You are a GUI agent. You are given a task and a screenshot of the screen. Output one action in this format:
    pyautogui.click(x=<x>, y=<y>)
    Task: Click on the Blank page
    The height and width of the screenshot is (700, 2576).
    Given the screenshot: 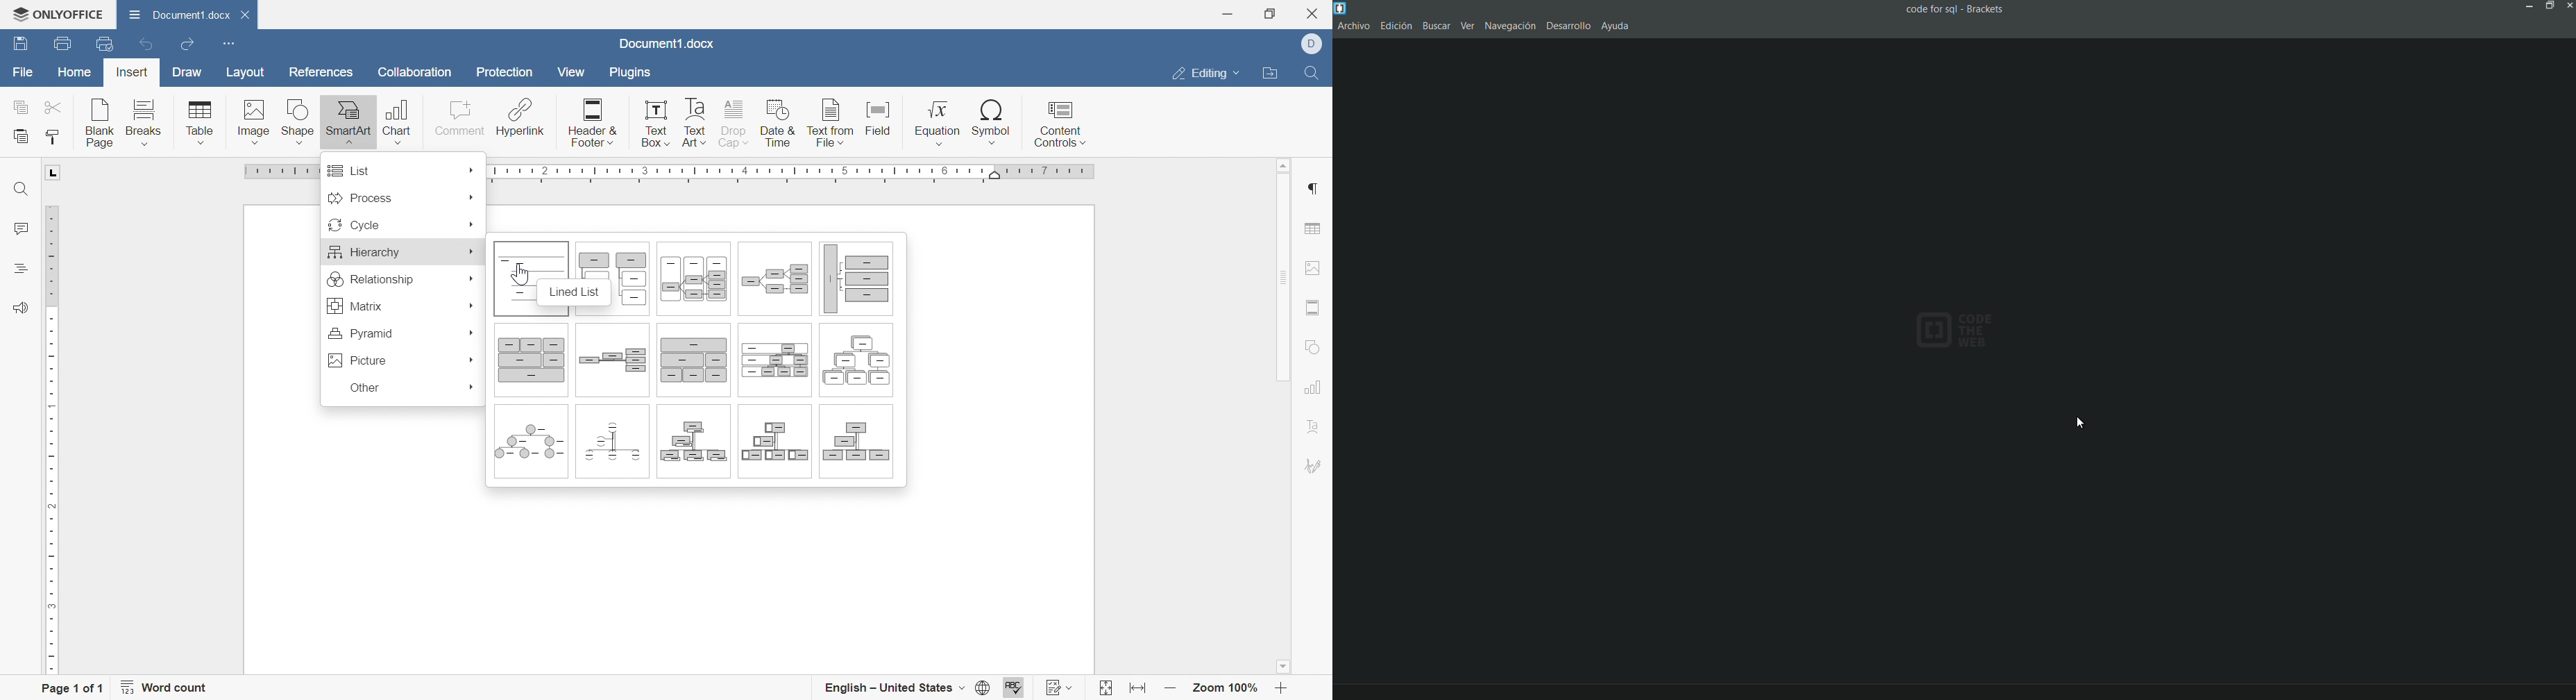 What is the action you would take?
    pyautogui.click(x=102, y=123)
    